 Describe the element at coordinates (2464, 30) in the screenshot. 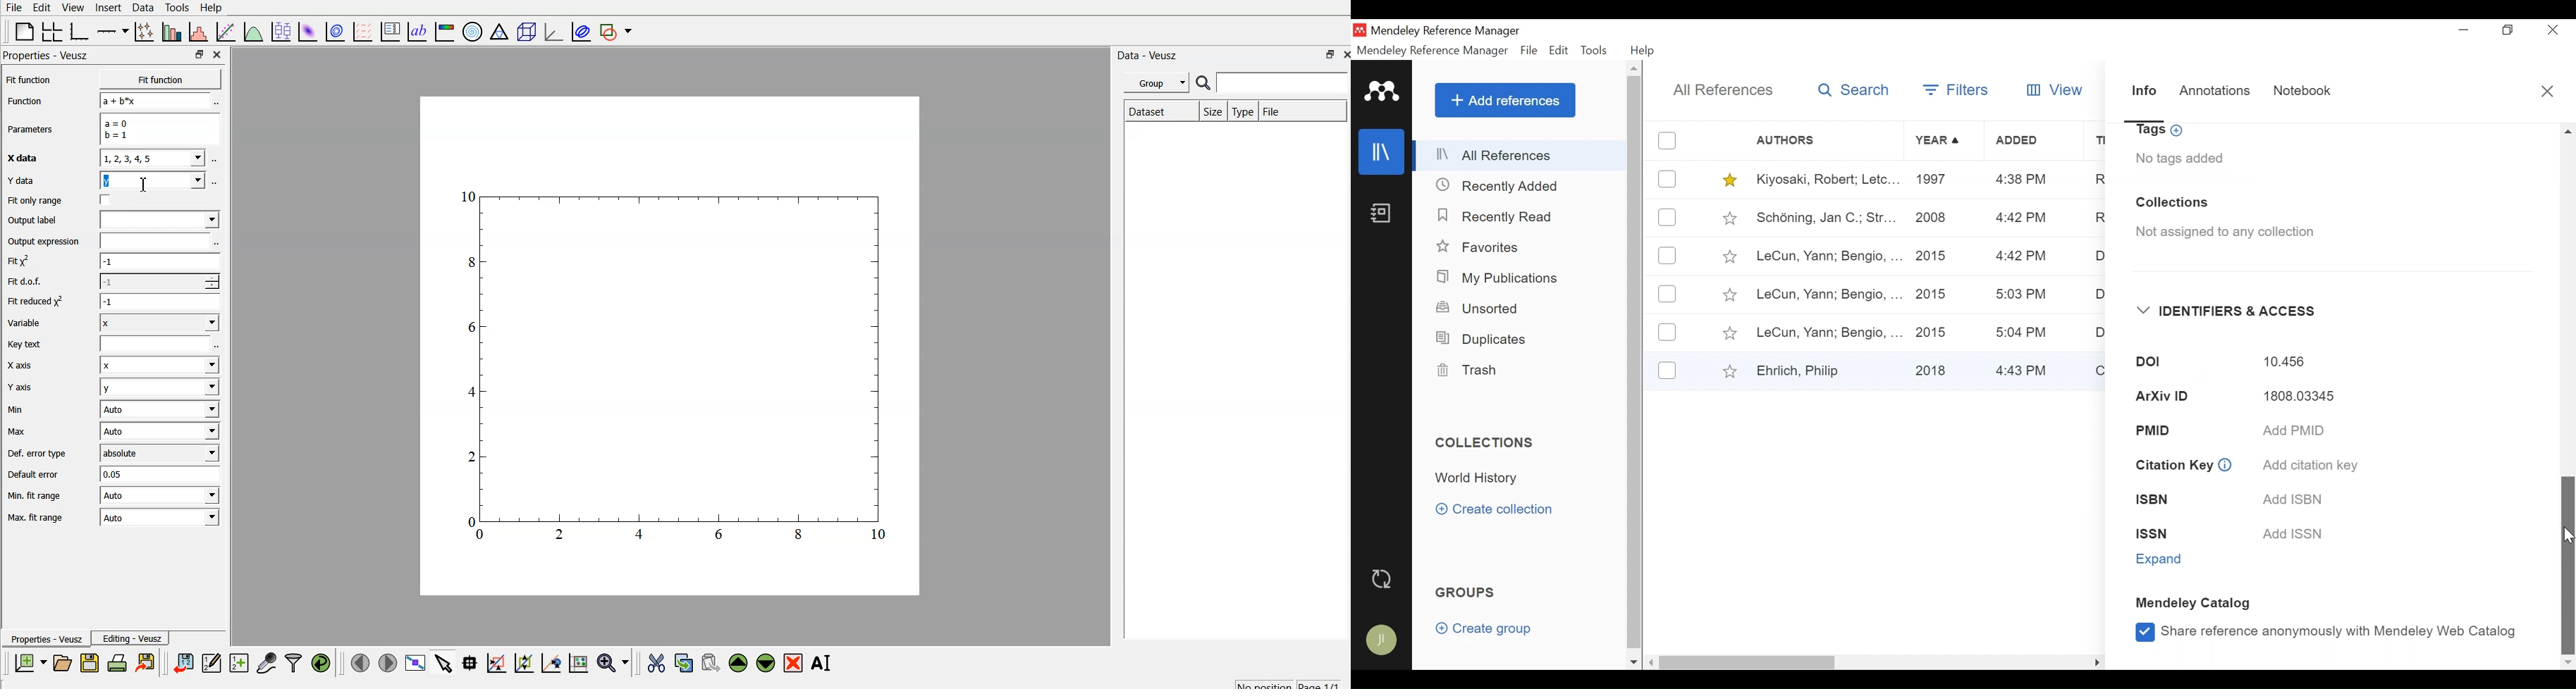

I see `minimize` at that location.